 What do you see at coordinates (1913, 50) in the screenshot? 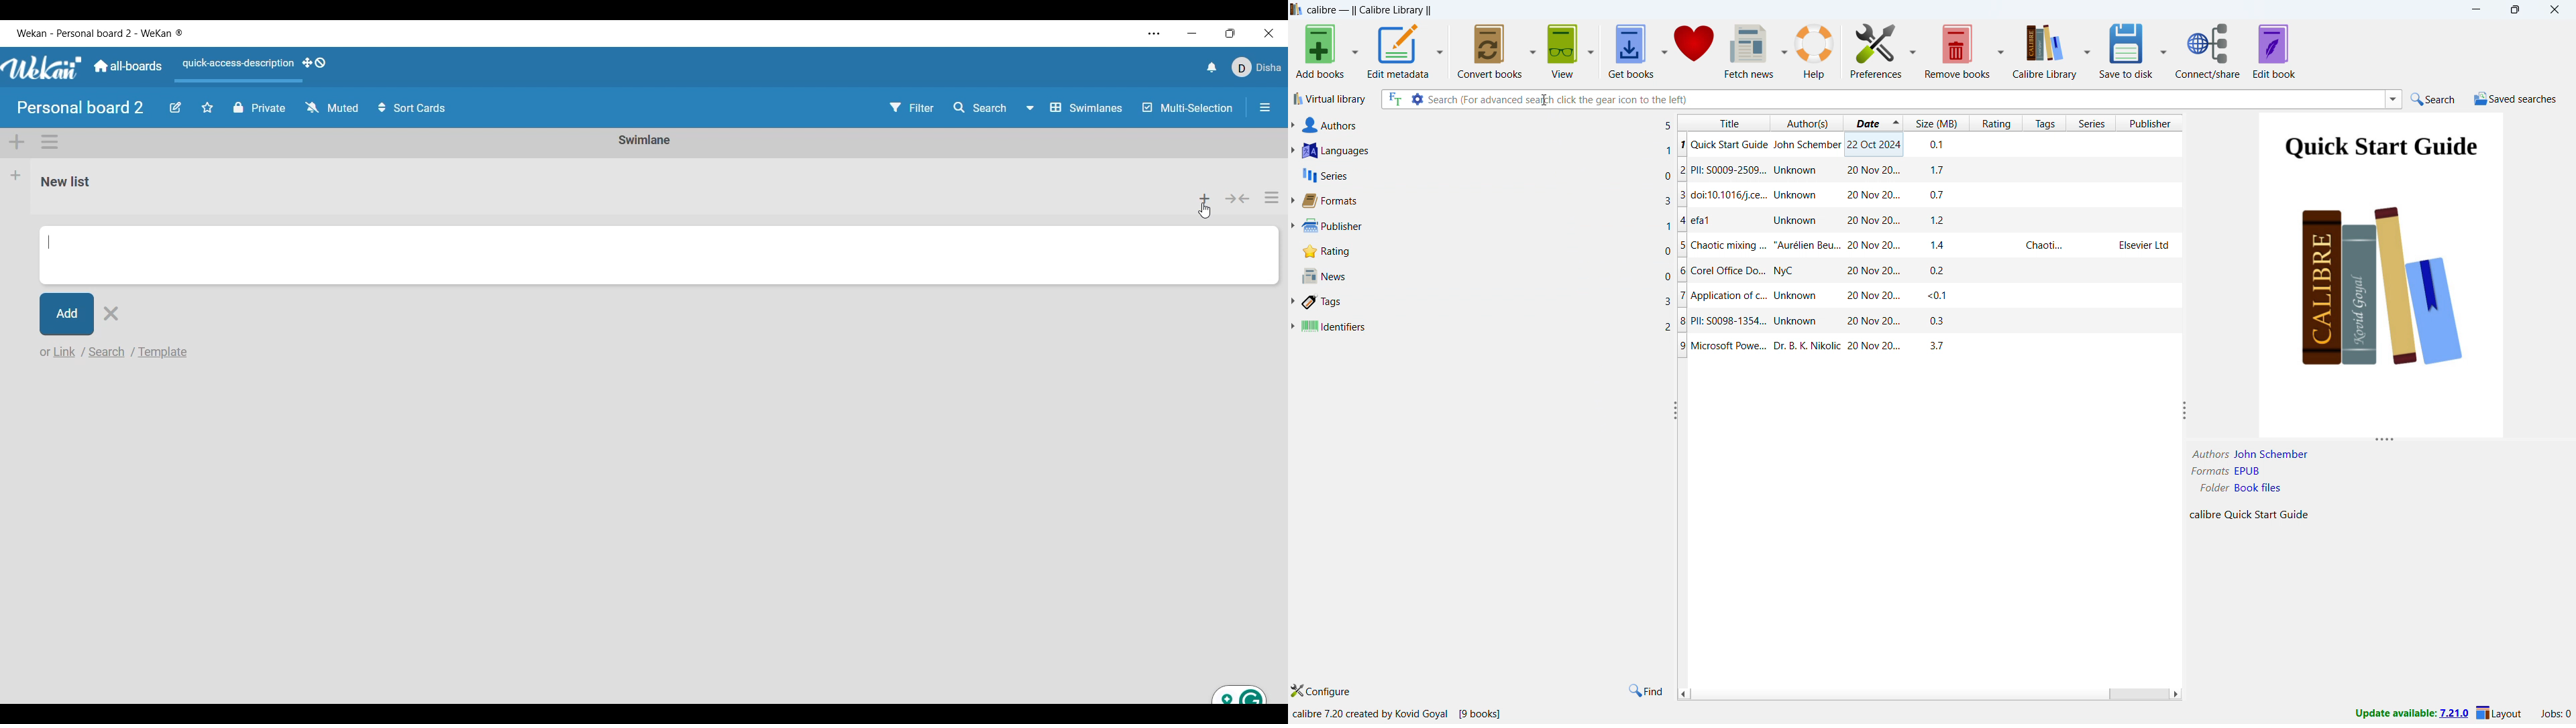
I see `preference options` at bounding box center [1913, 50].